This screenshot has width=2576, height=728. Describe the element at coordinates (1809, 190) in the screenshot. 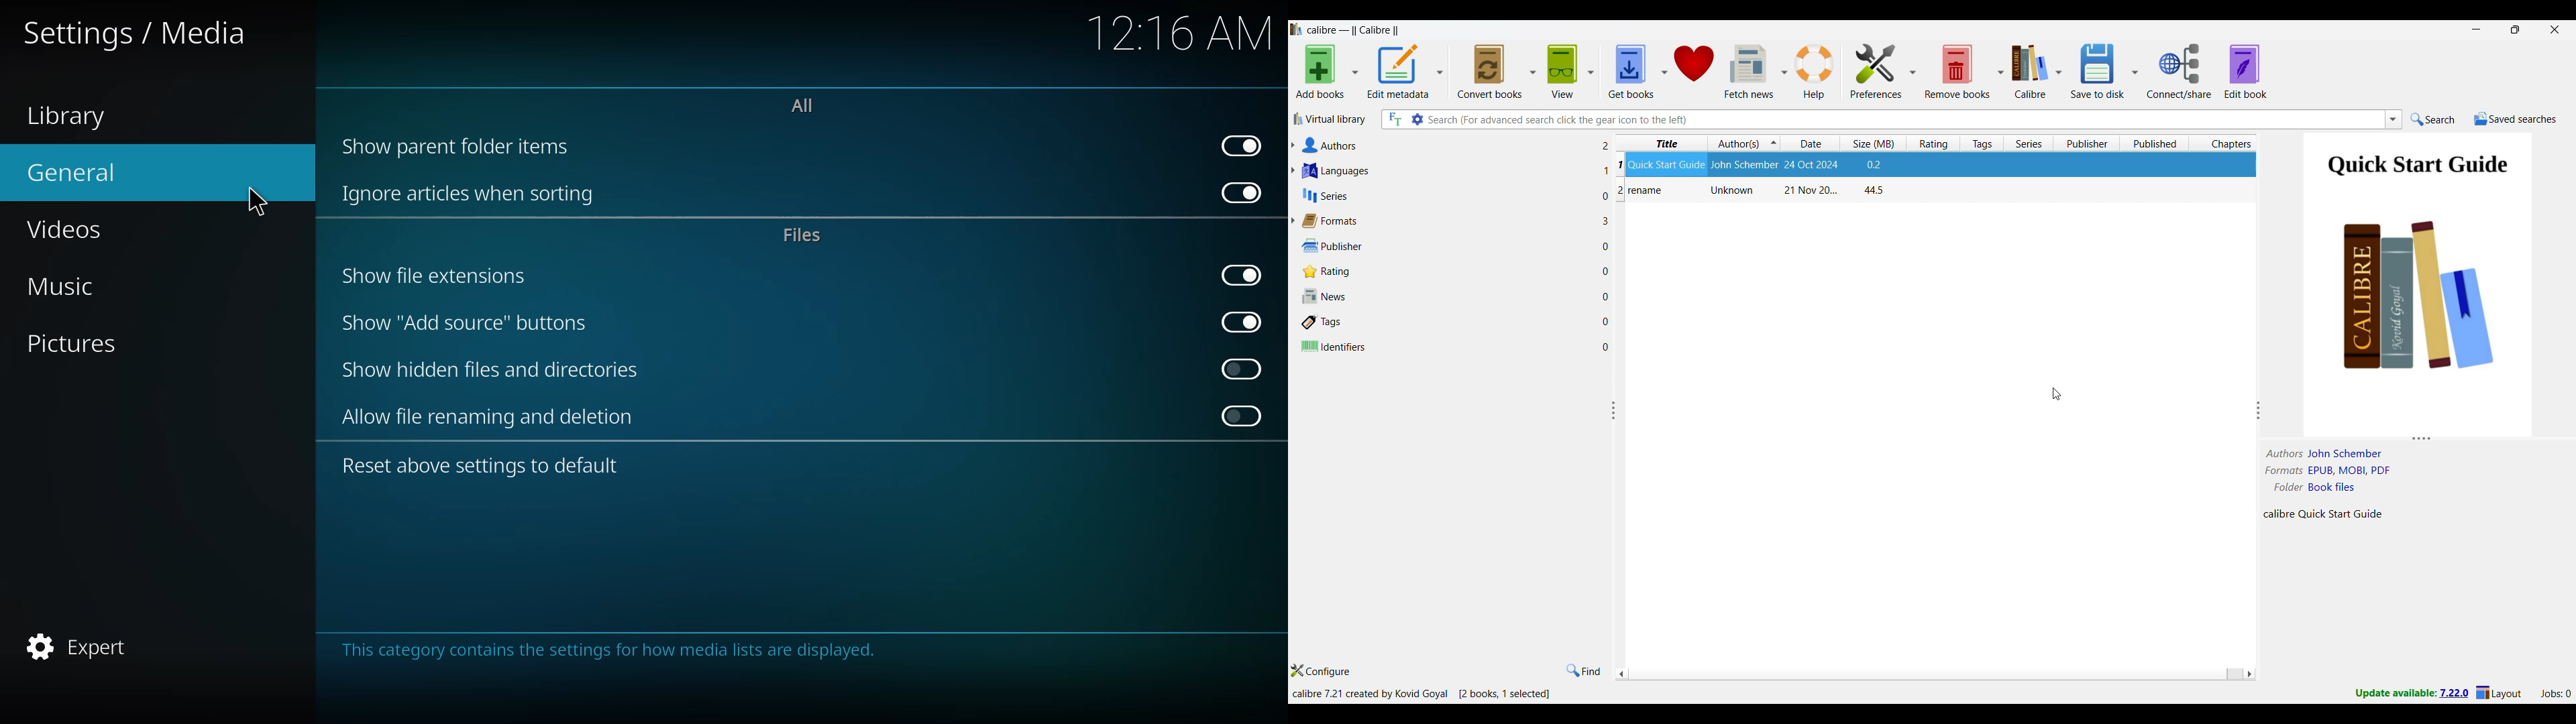

I see `Date` at that location.